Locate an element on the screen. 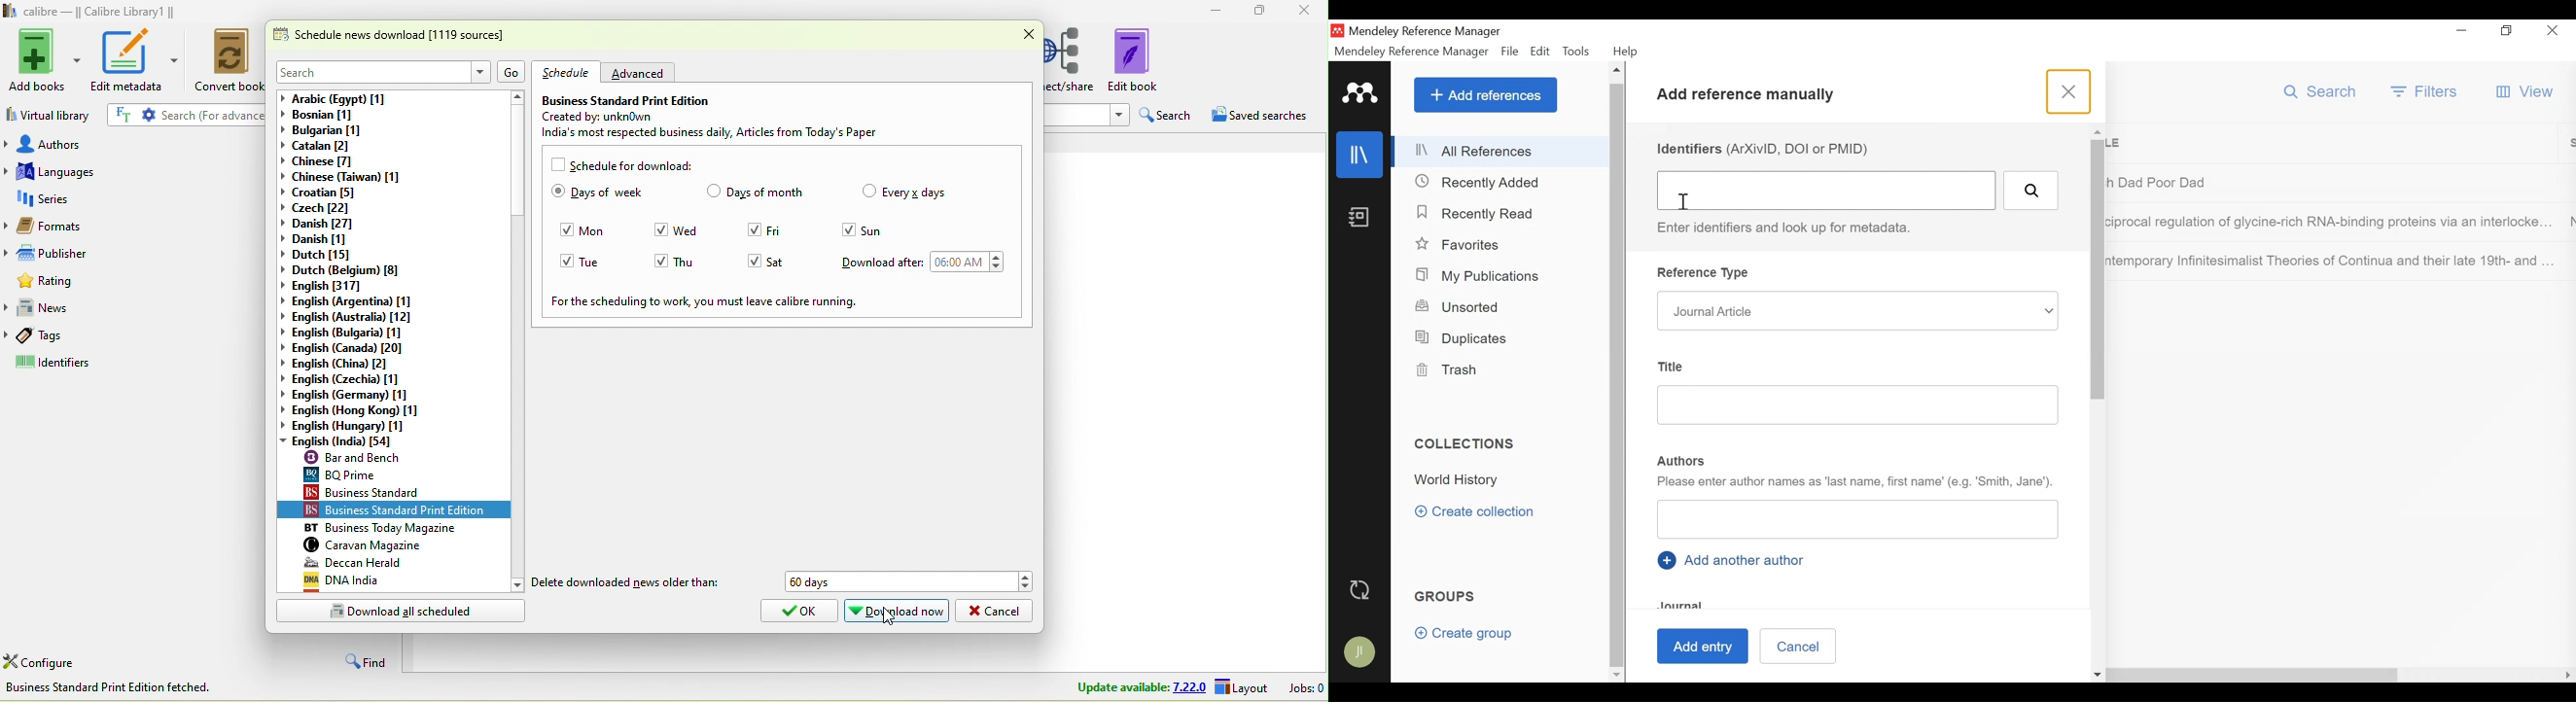 This screenshot has height=728, width=2576. Checkbox is located at coordinates (661, 260).